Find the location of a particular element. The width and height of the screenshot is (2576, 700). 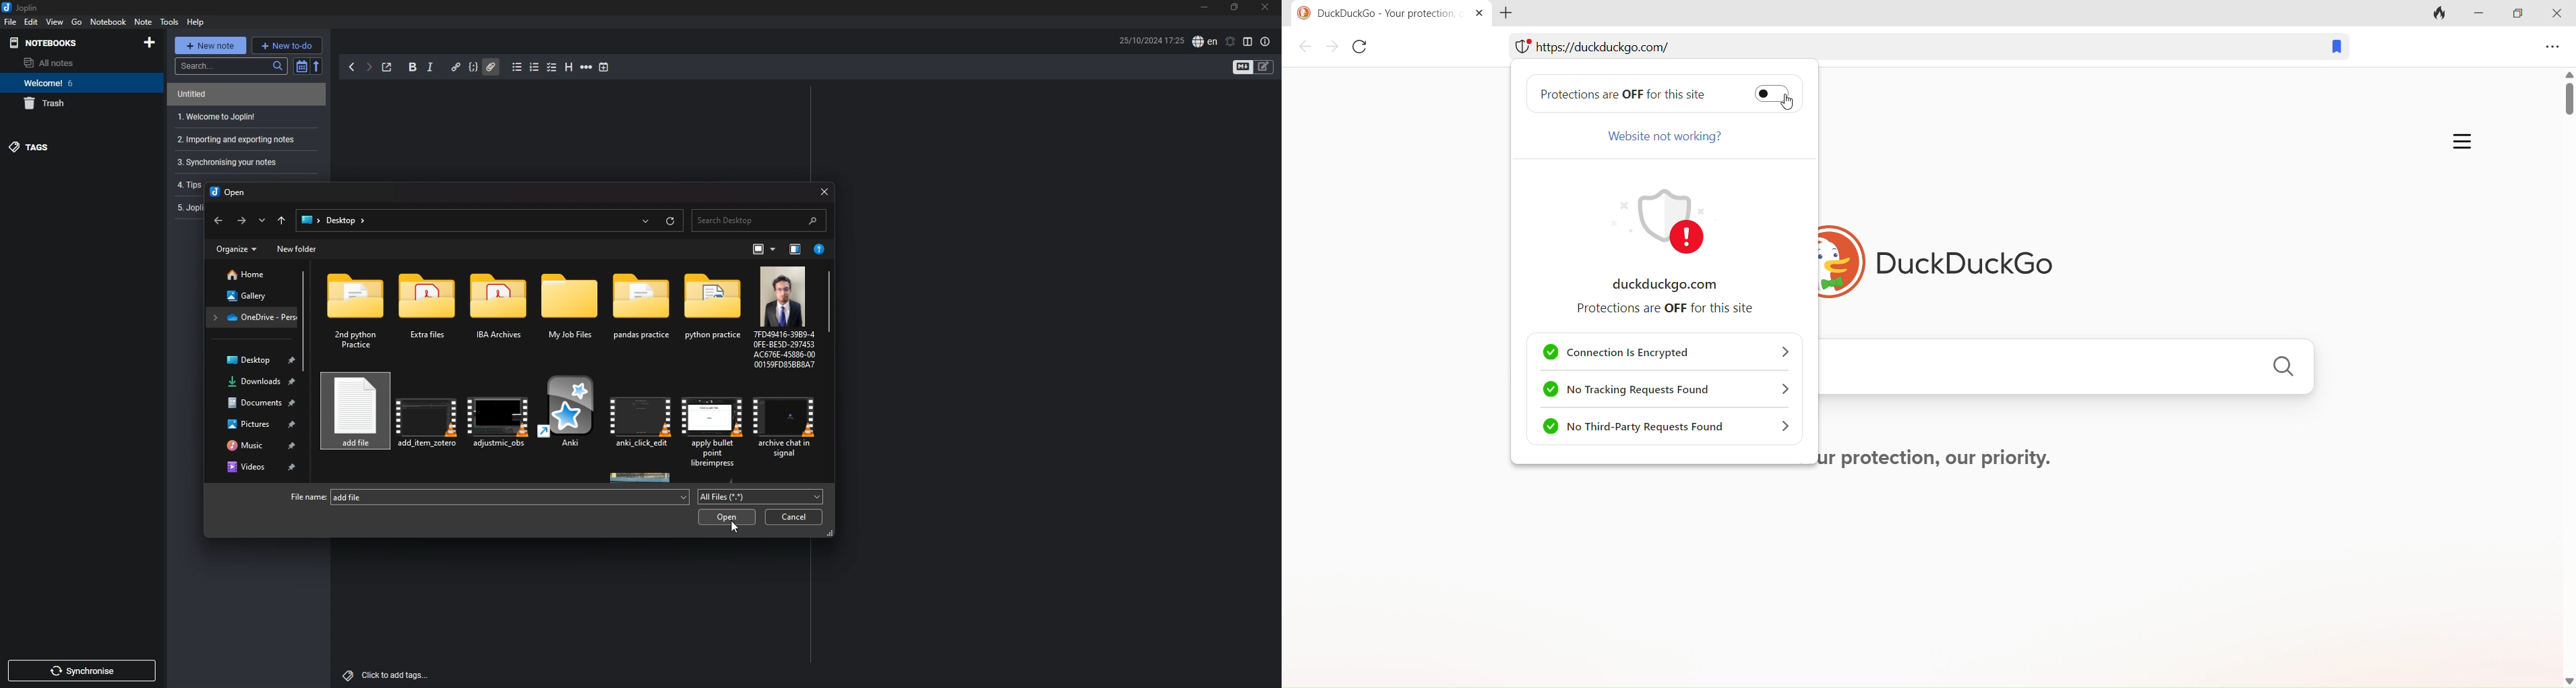

toggle editor layout is located at coordinates (1250, 41).